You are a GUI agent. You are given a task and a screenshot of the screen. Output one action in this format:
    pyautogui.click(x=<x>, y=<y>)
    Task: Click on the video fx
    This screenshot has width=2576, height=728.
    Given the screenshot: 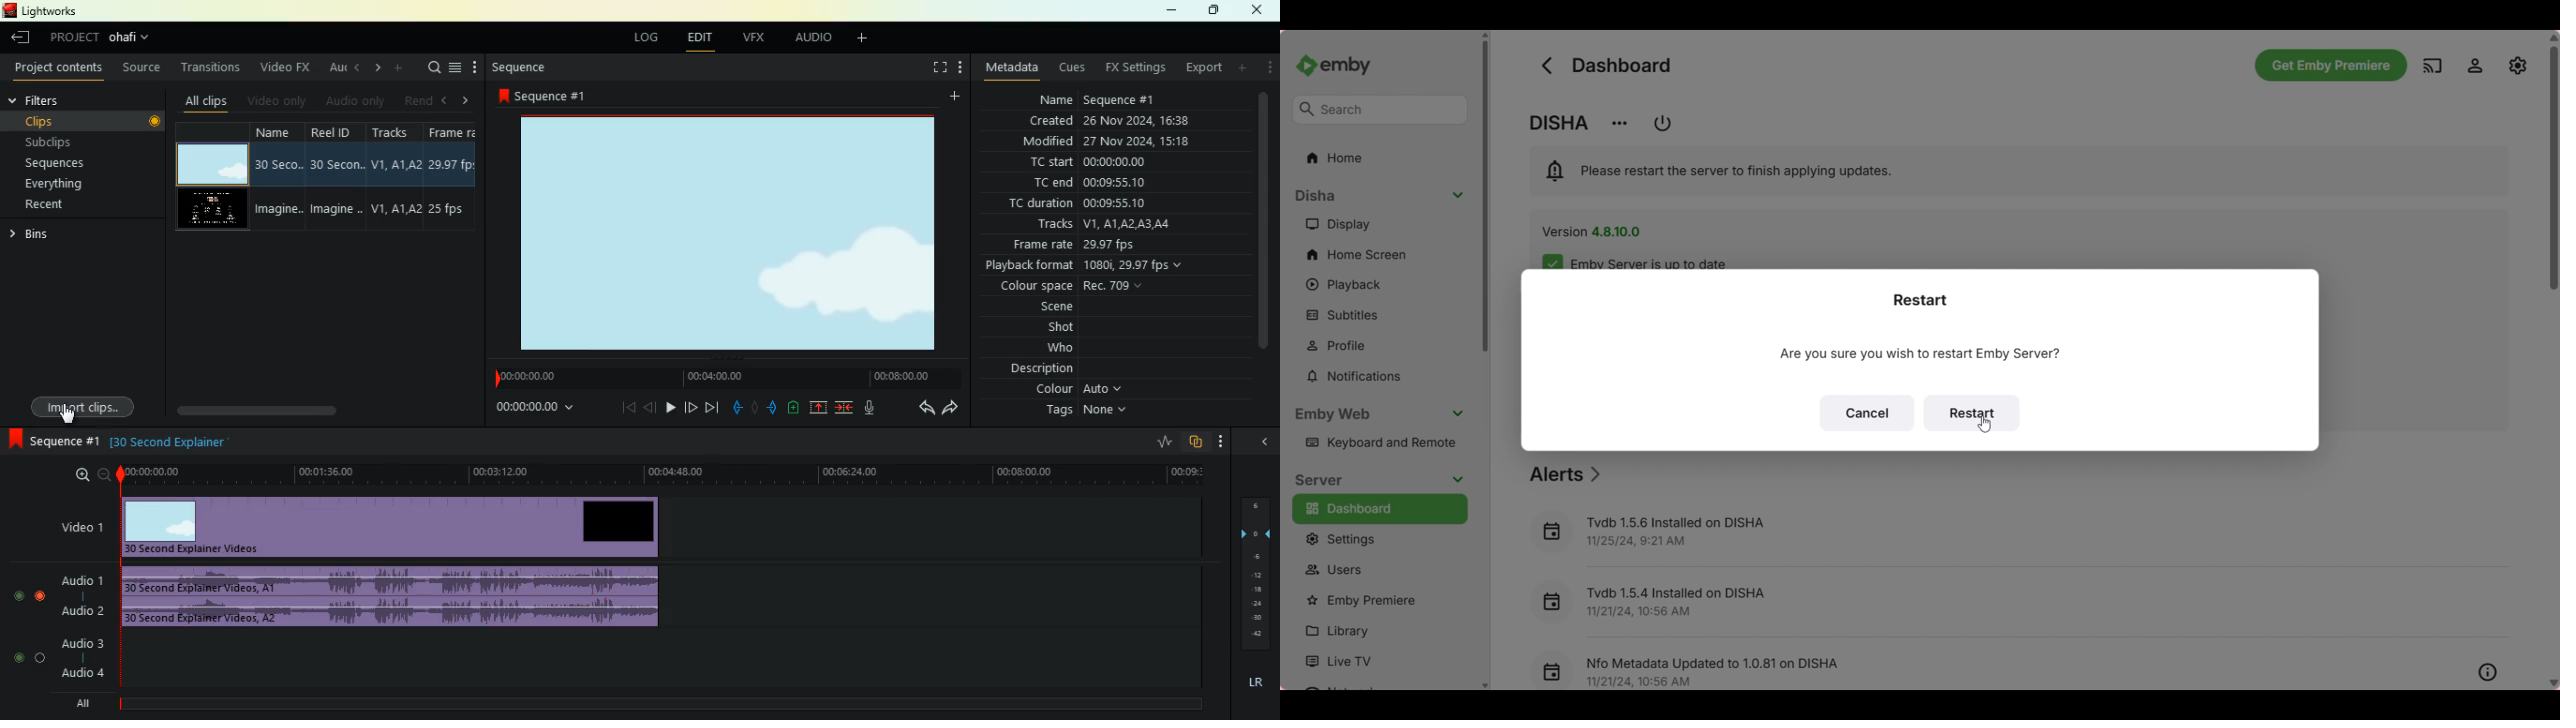 What is the action you would take?
    pyautogui.click(x=287, y=67)
    